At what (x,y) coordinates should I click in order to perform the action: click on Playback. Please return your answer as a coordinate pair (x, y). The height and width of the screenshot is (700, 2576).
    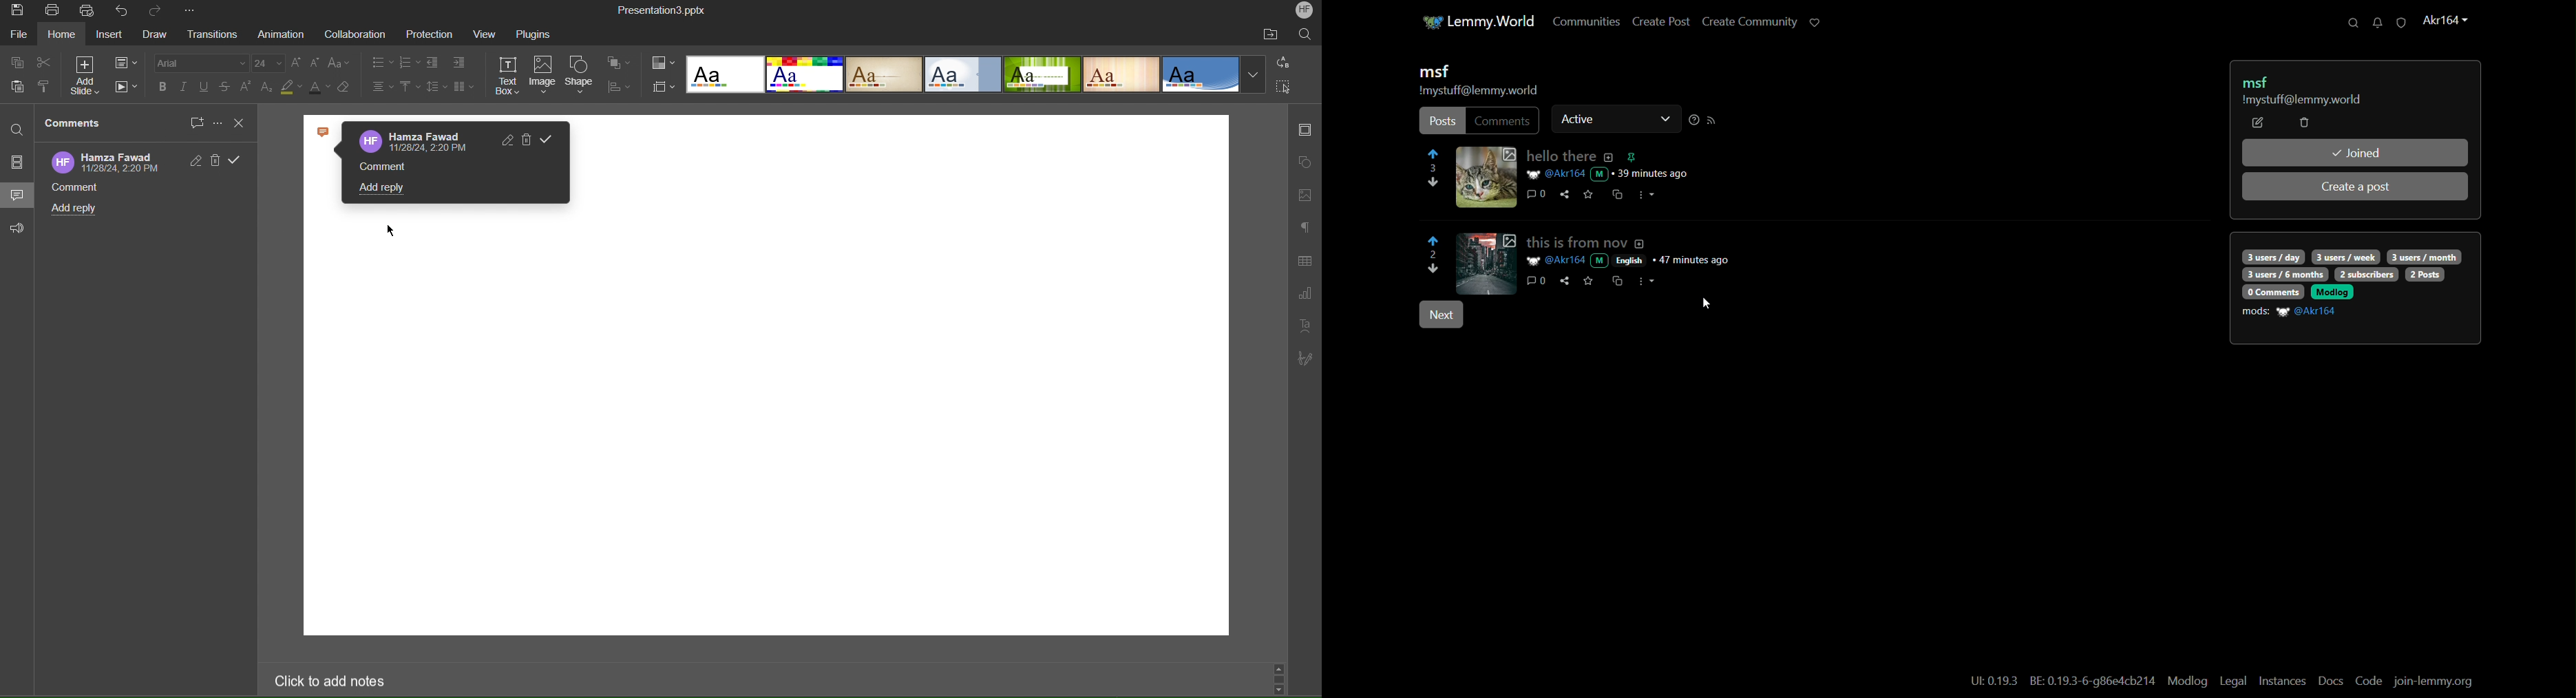
    Looking at the image, I should click on (127, 87).